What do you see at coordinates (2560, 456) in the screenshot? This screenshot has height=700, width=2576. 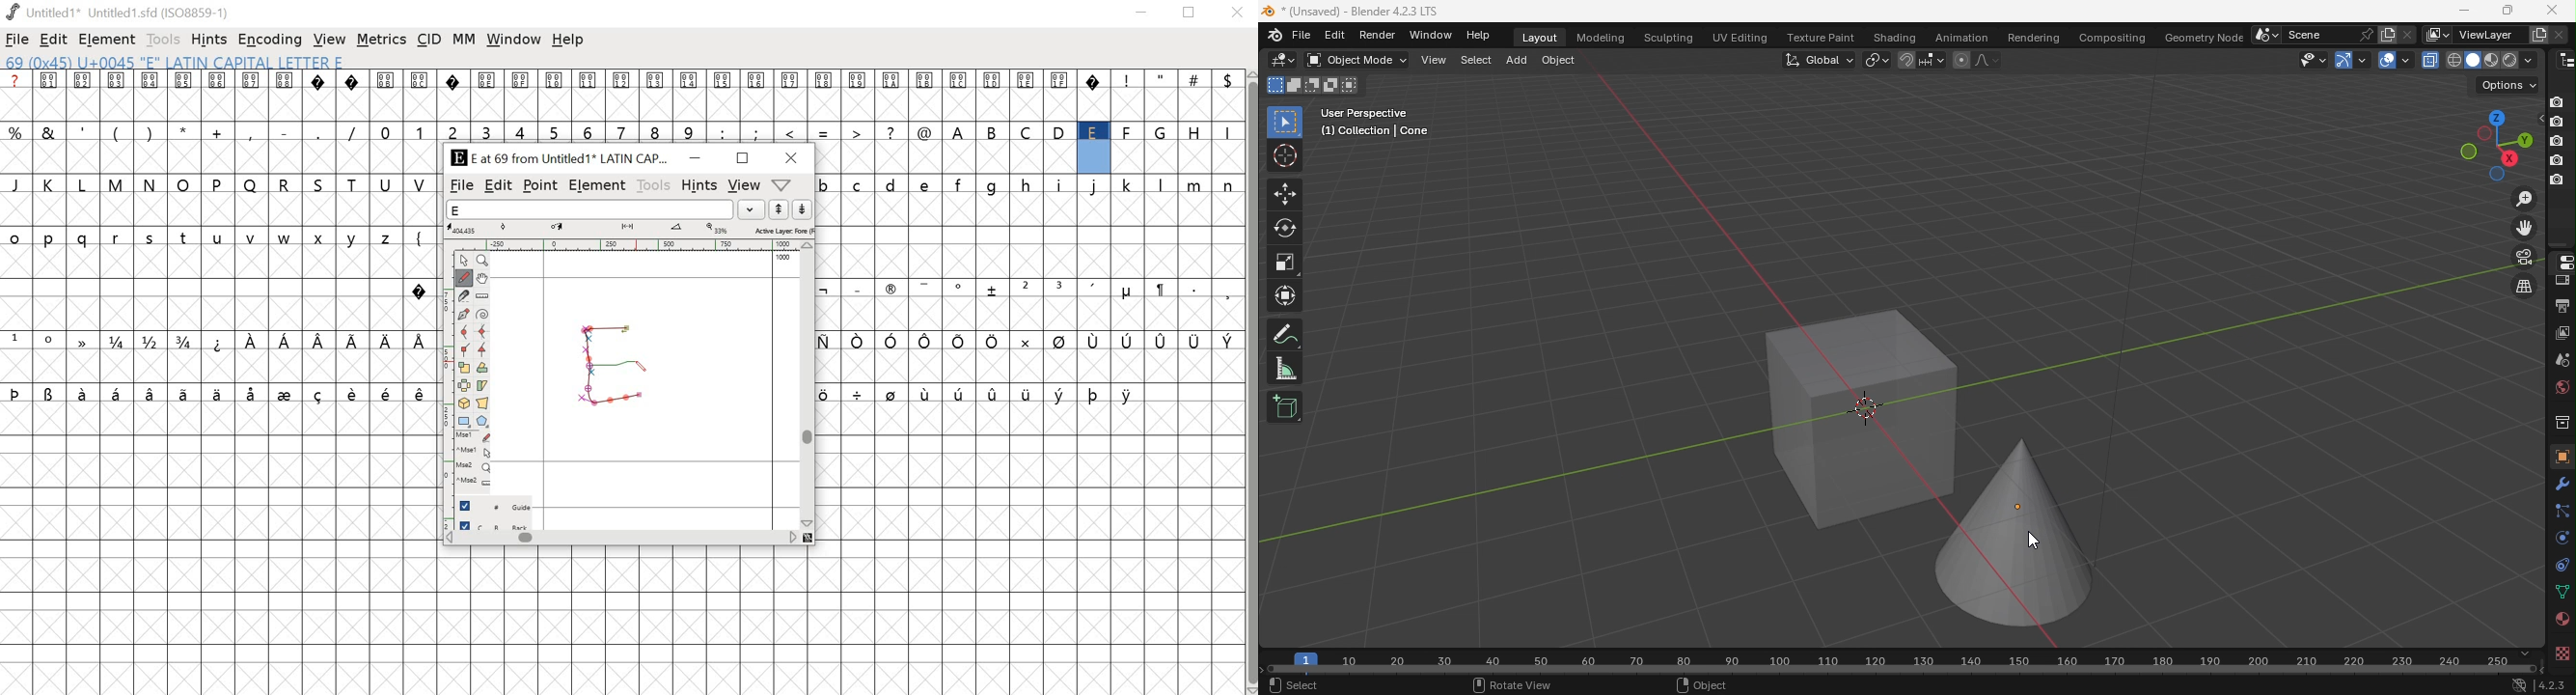 I see `Object` at bounding box center [2560, 456].